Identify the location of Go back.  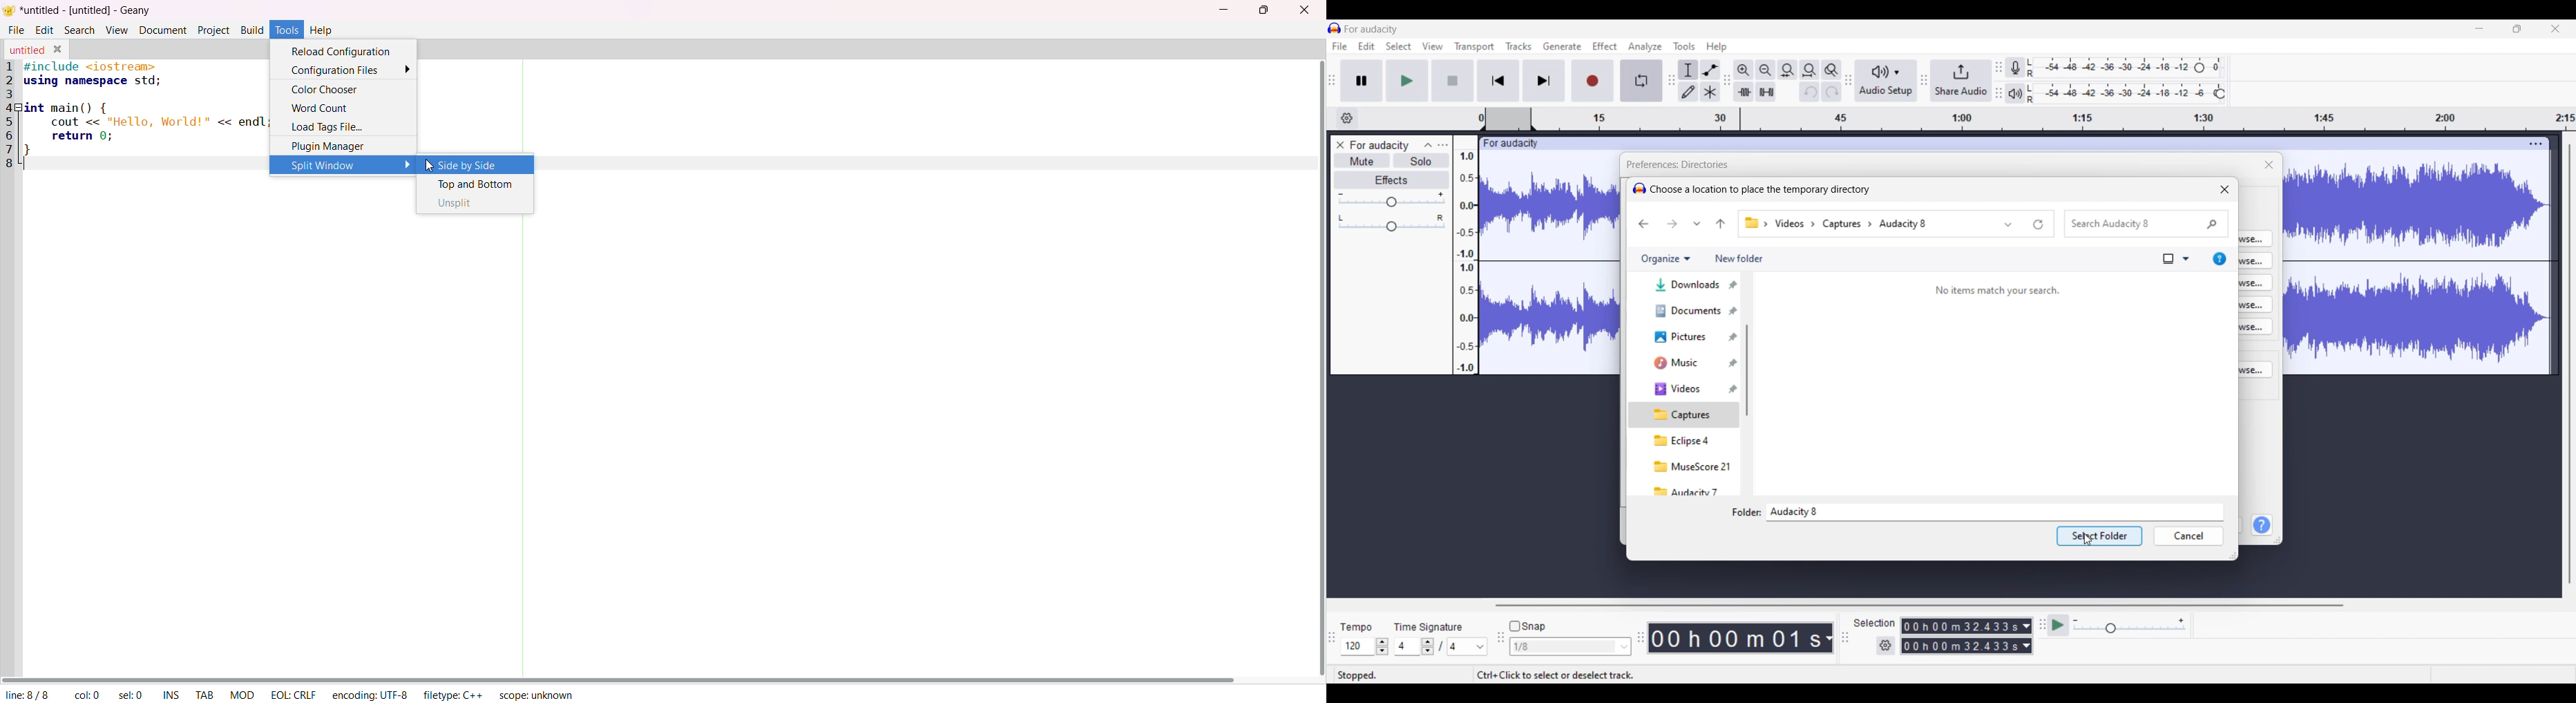
(1644, 224).